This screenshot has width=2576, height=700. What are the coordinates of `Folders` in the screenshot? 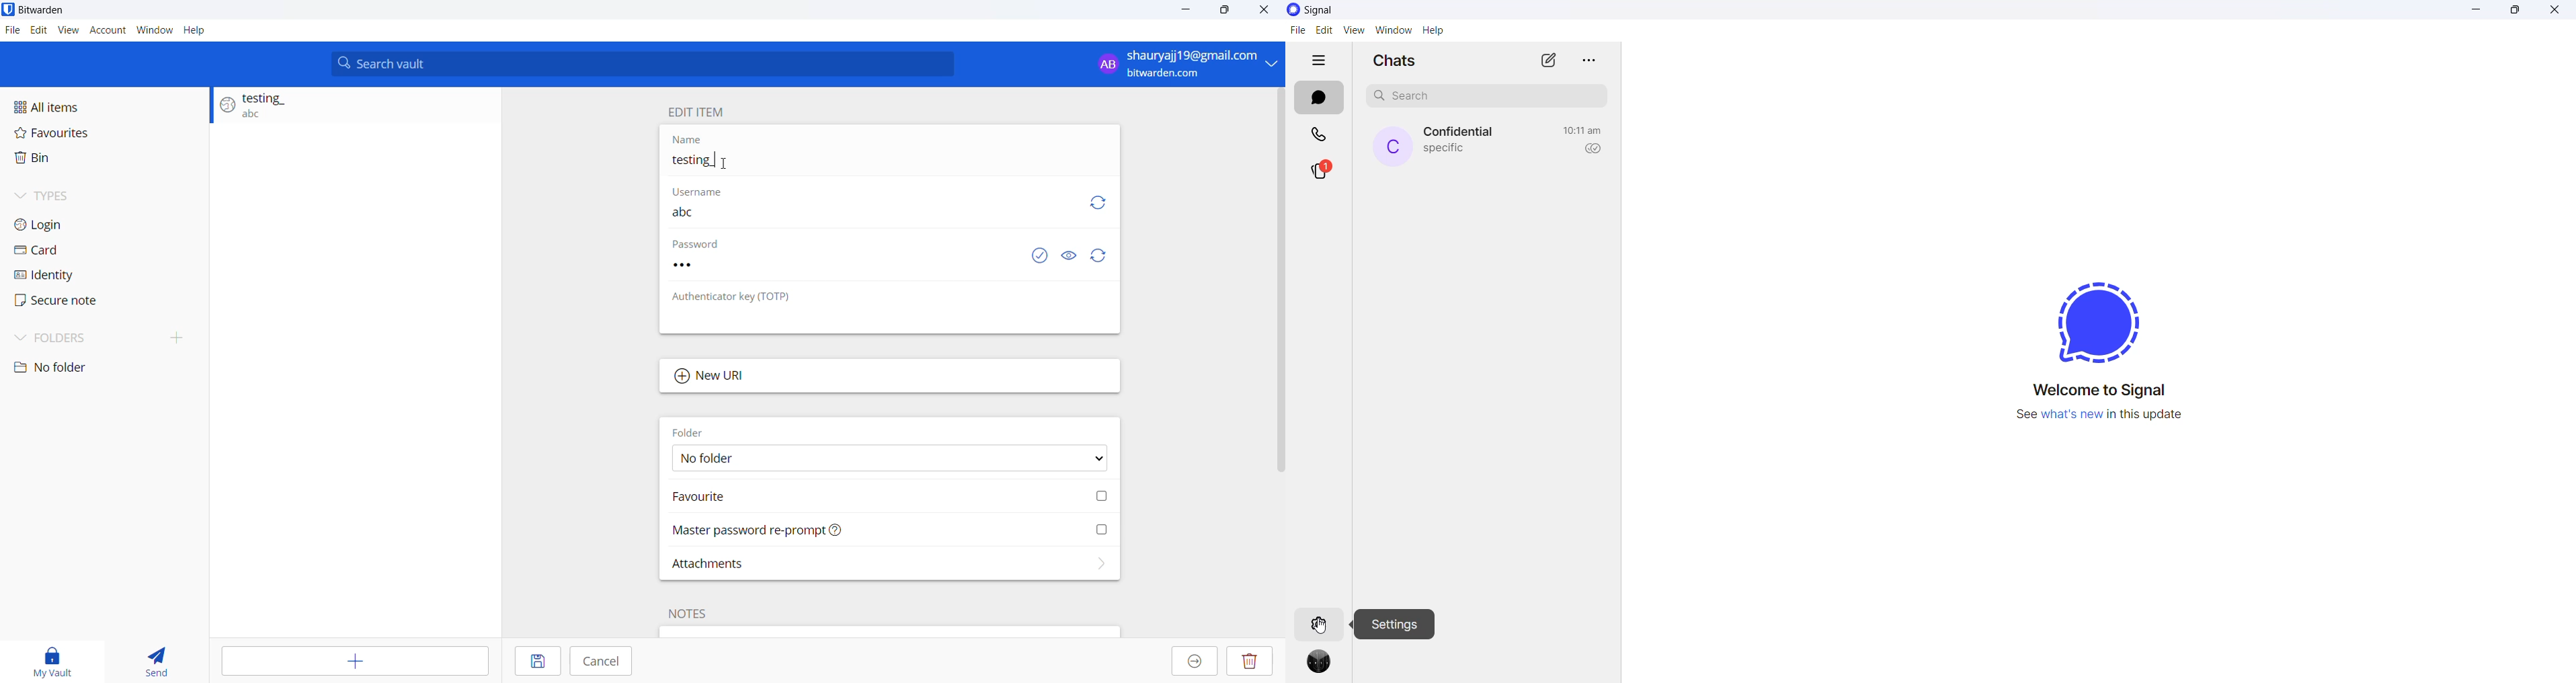 It's located at (72, 339).